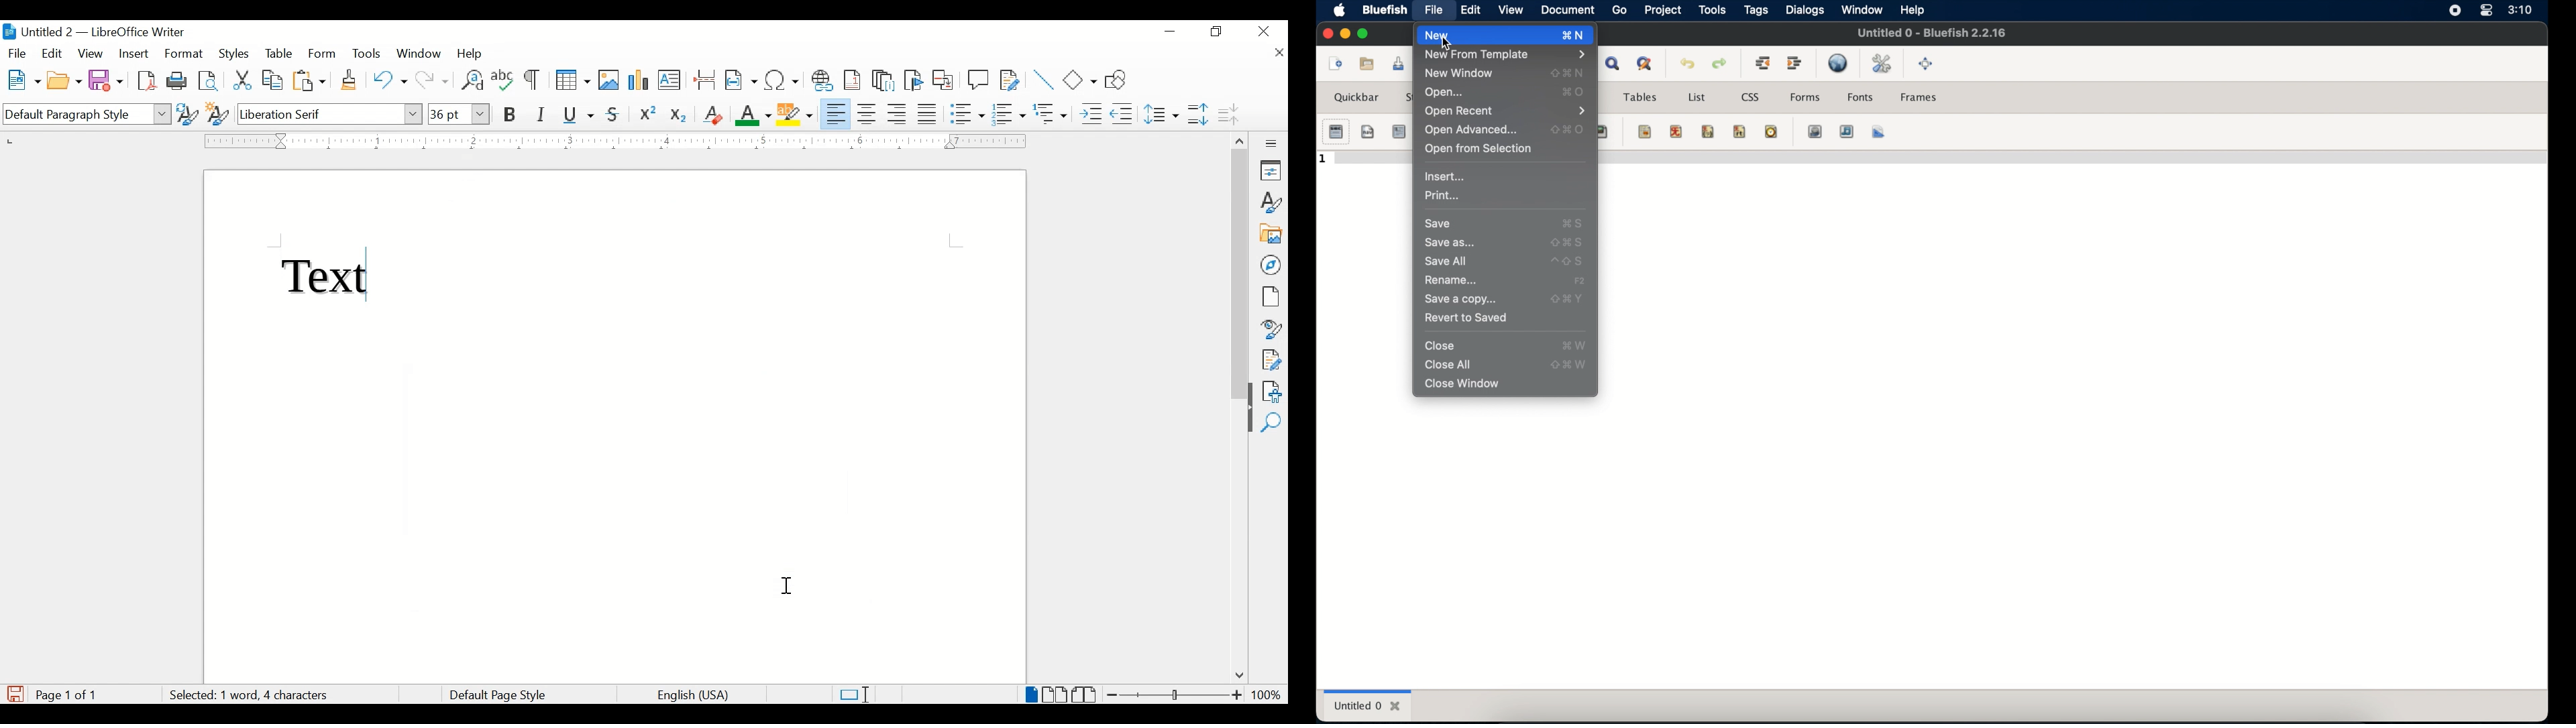 This screenshot has height=728, width=2576. Describe the element at coordinates (1326, 34) in the screenshot. I see `close` at that location.